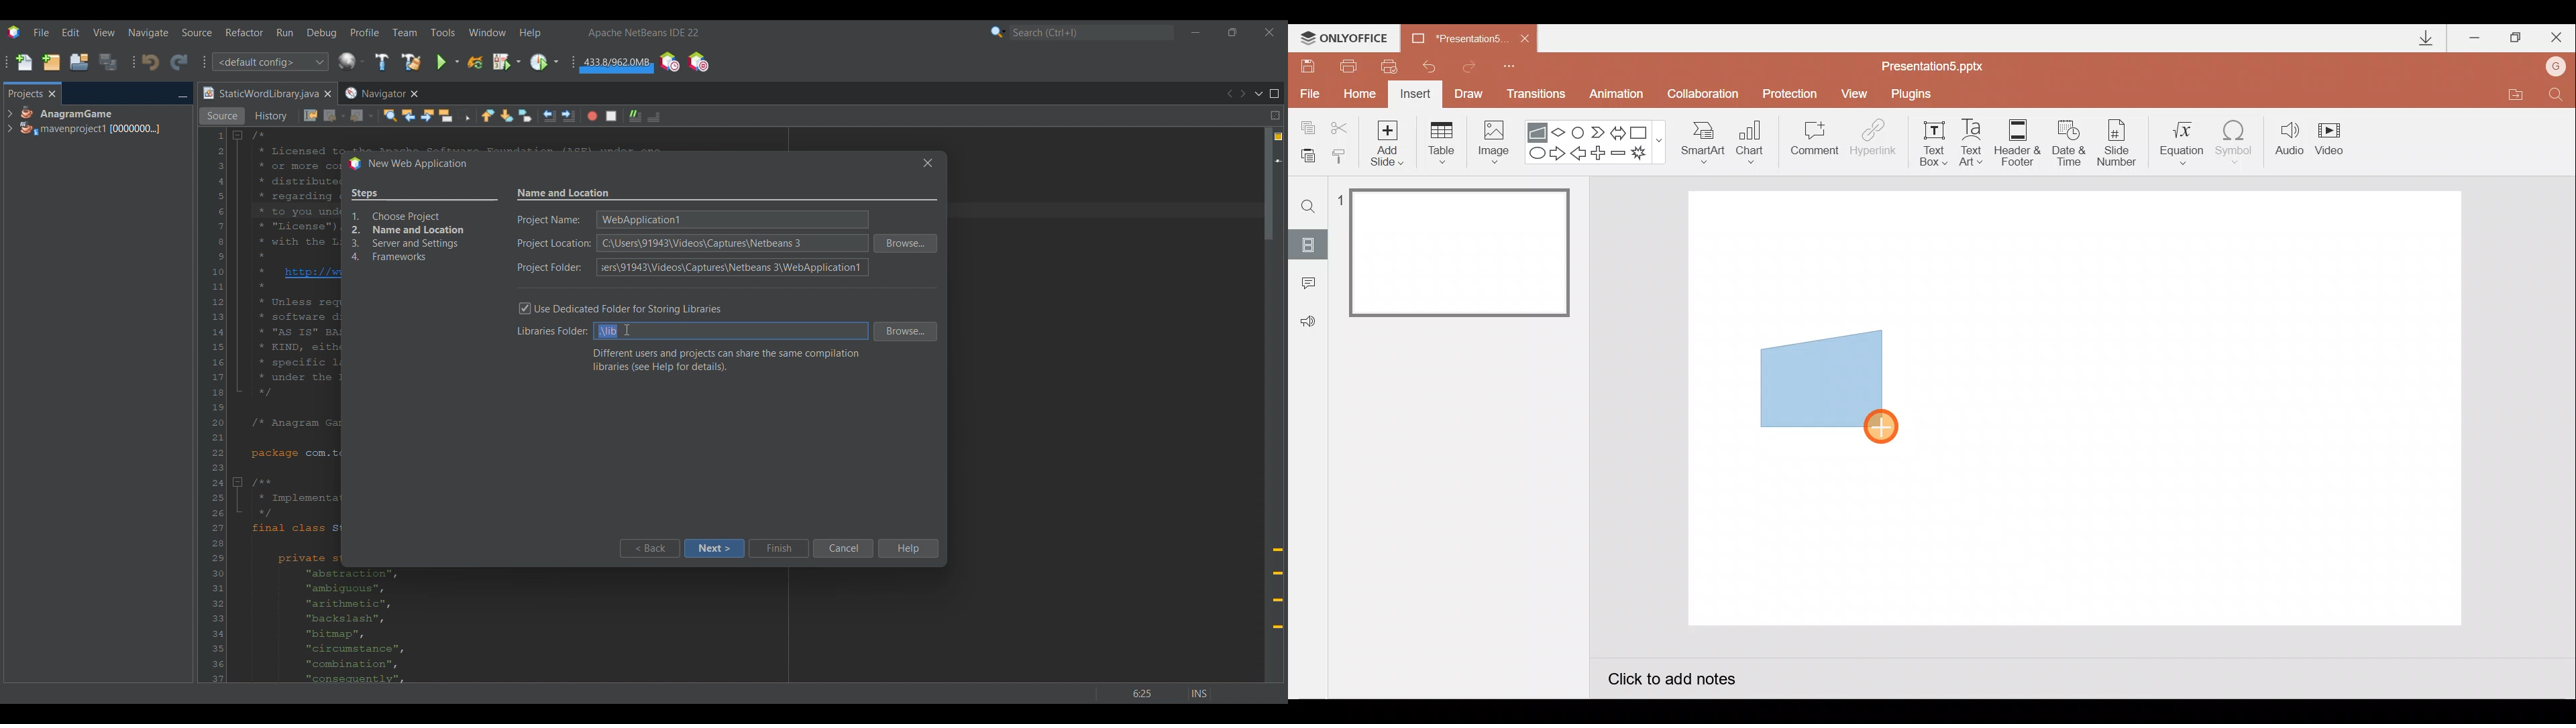  Describe the element at coordinates (1309, 320) in the screenshot. I see `Feedback & support` at that location.